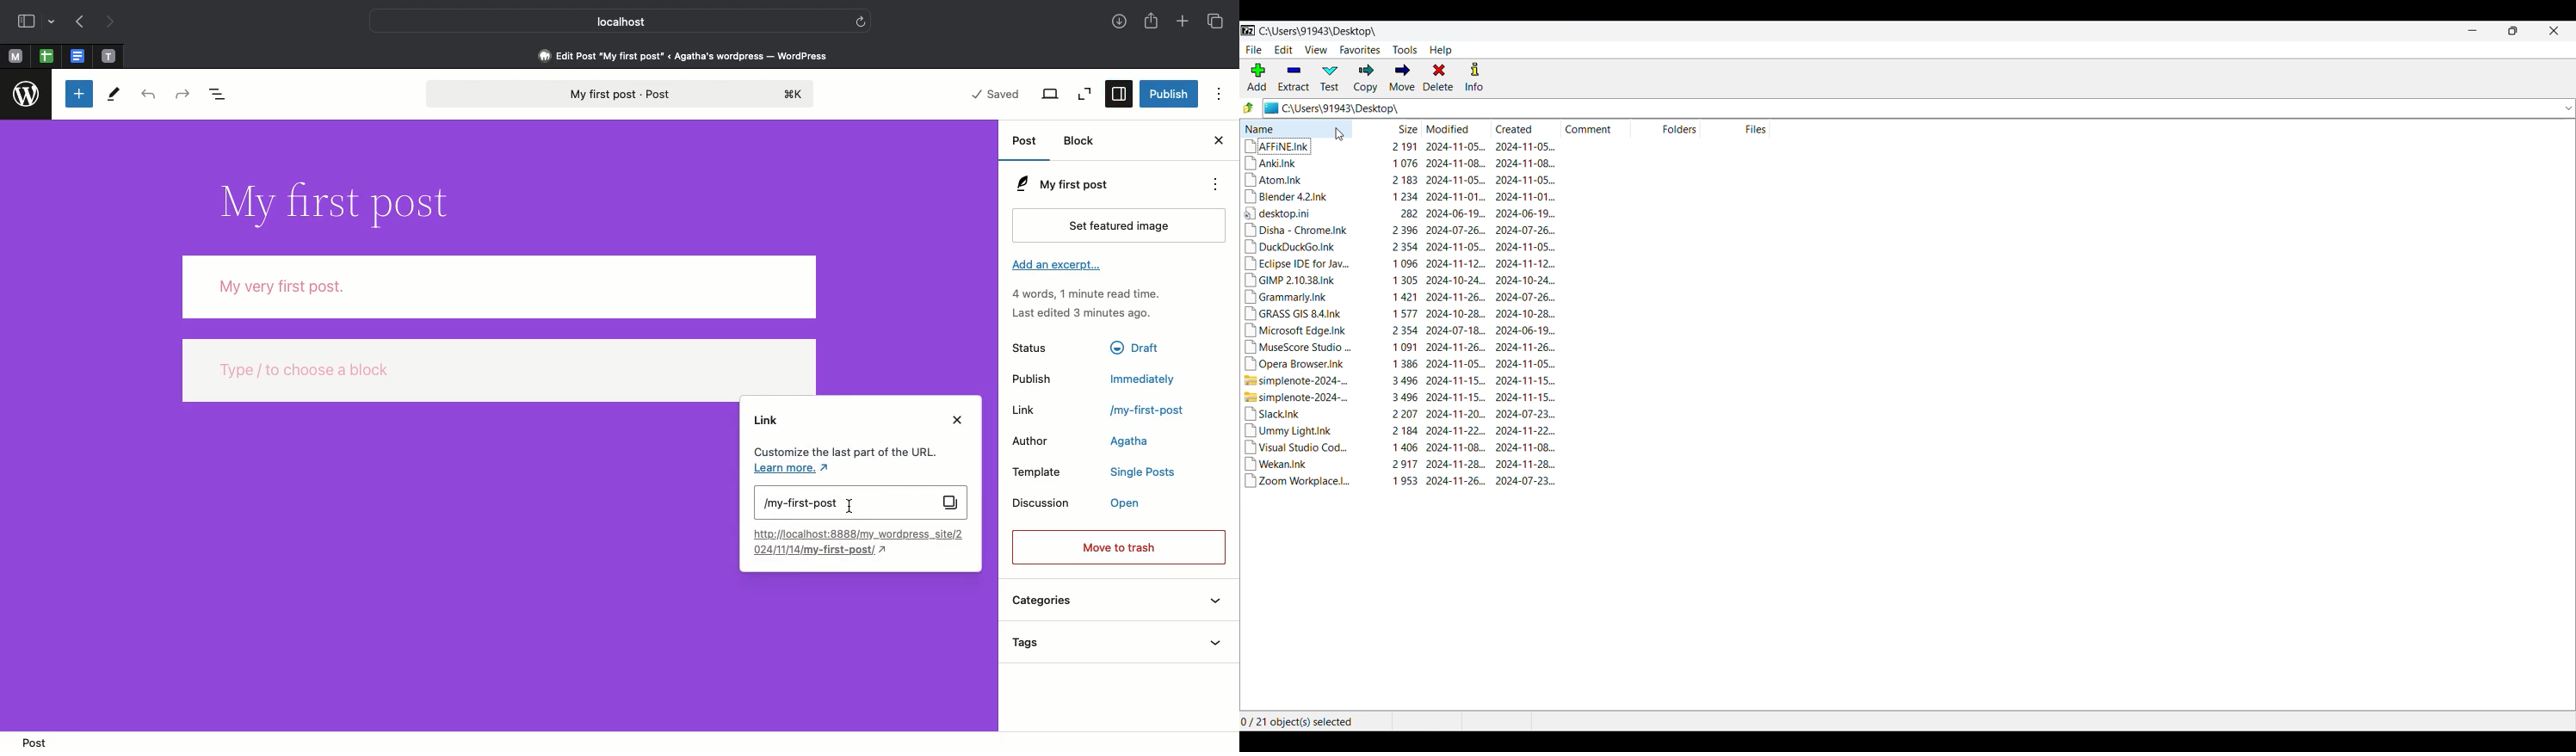  Describe the element at coordinates (955, 421) in the screenshot. I see `Close` at that location.